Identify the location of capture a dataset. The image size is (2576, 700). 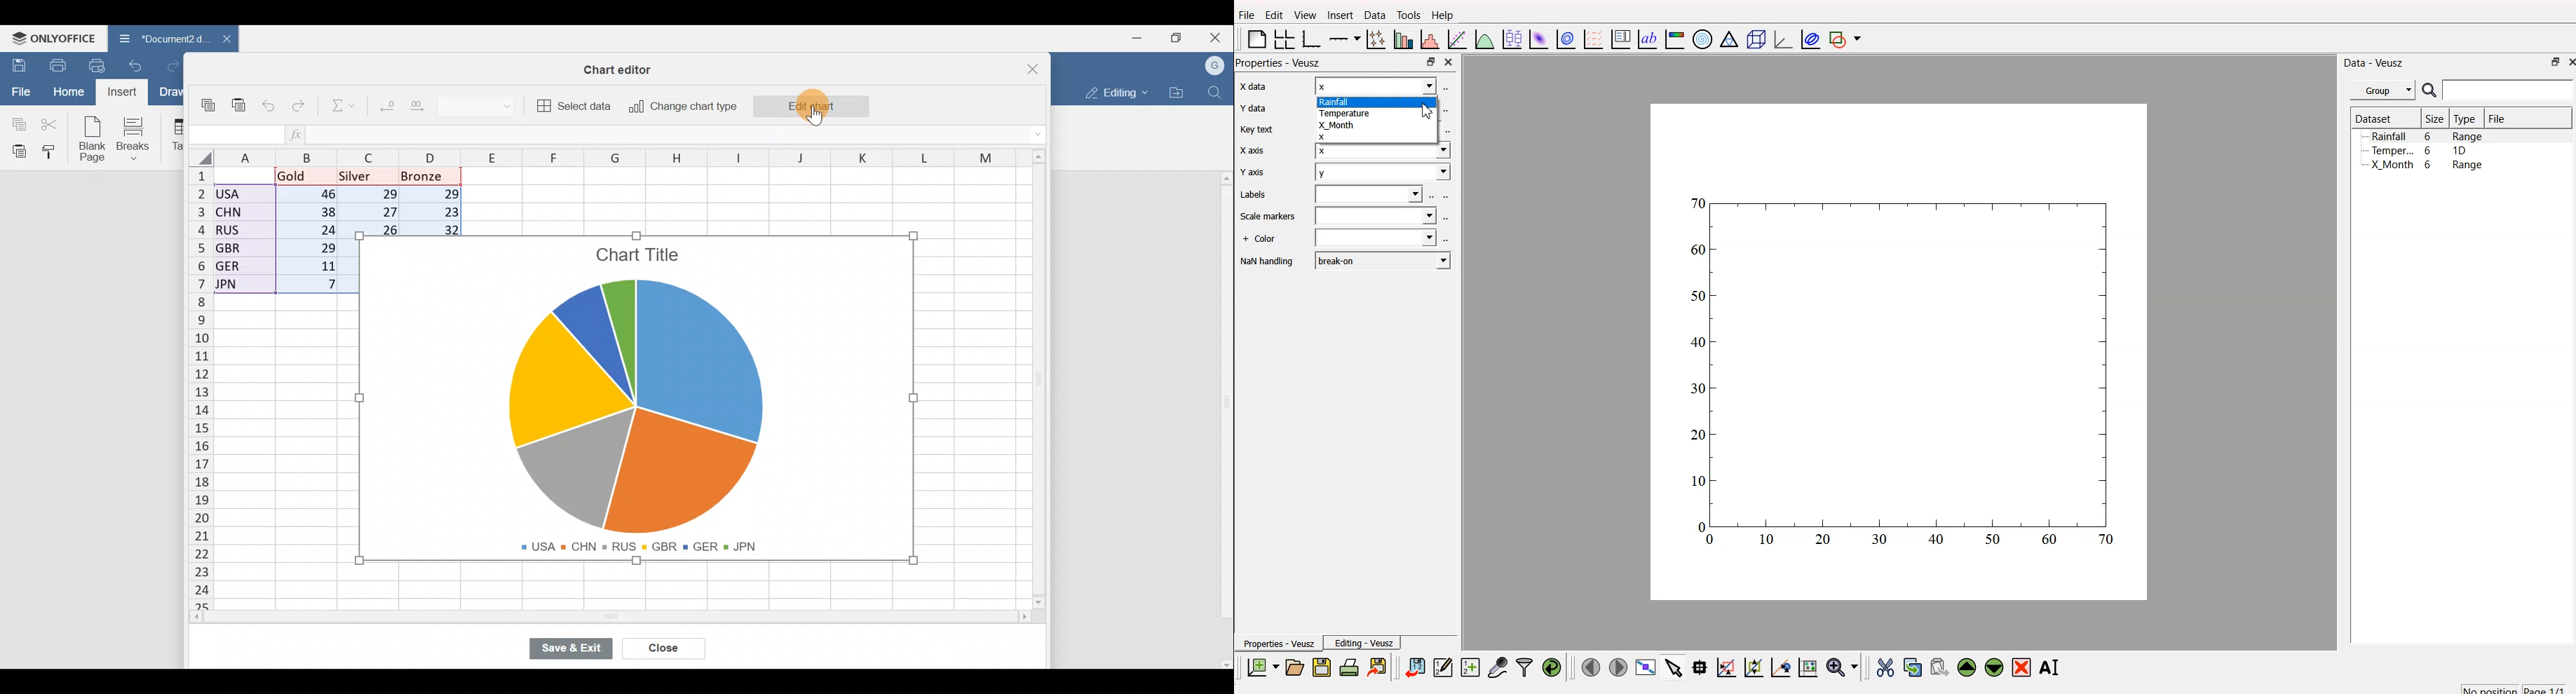
(1497, 665).